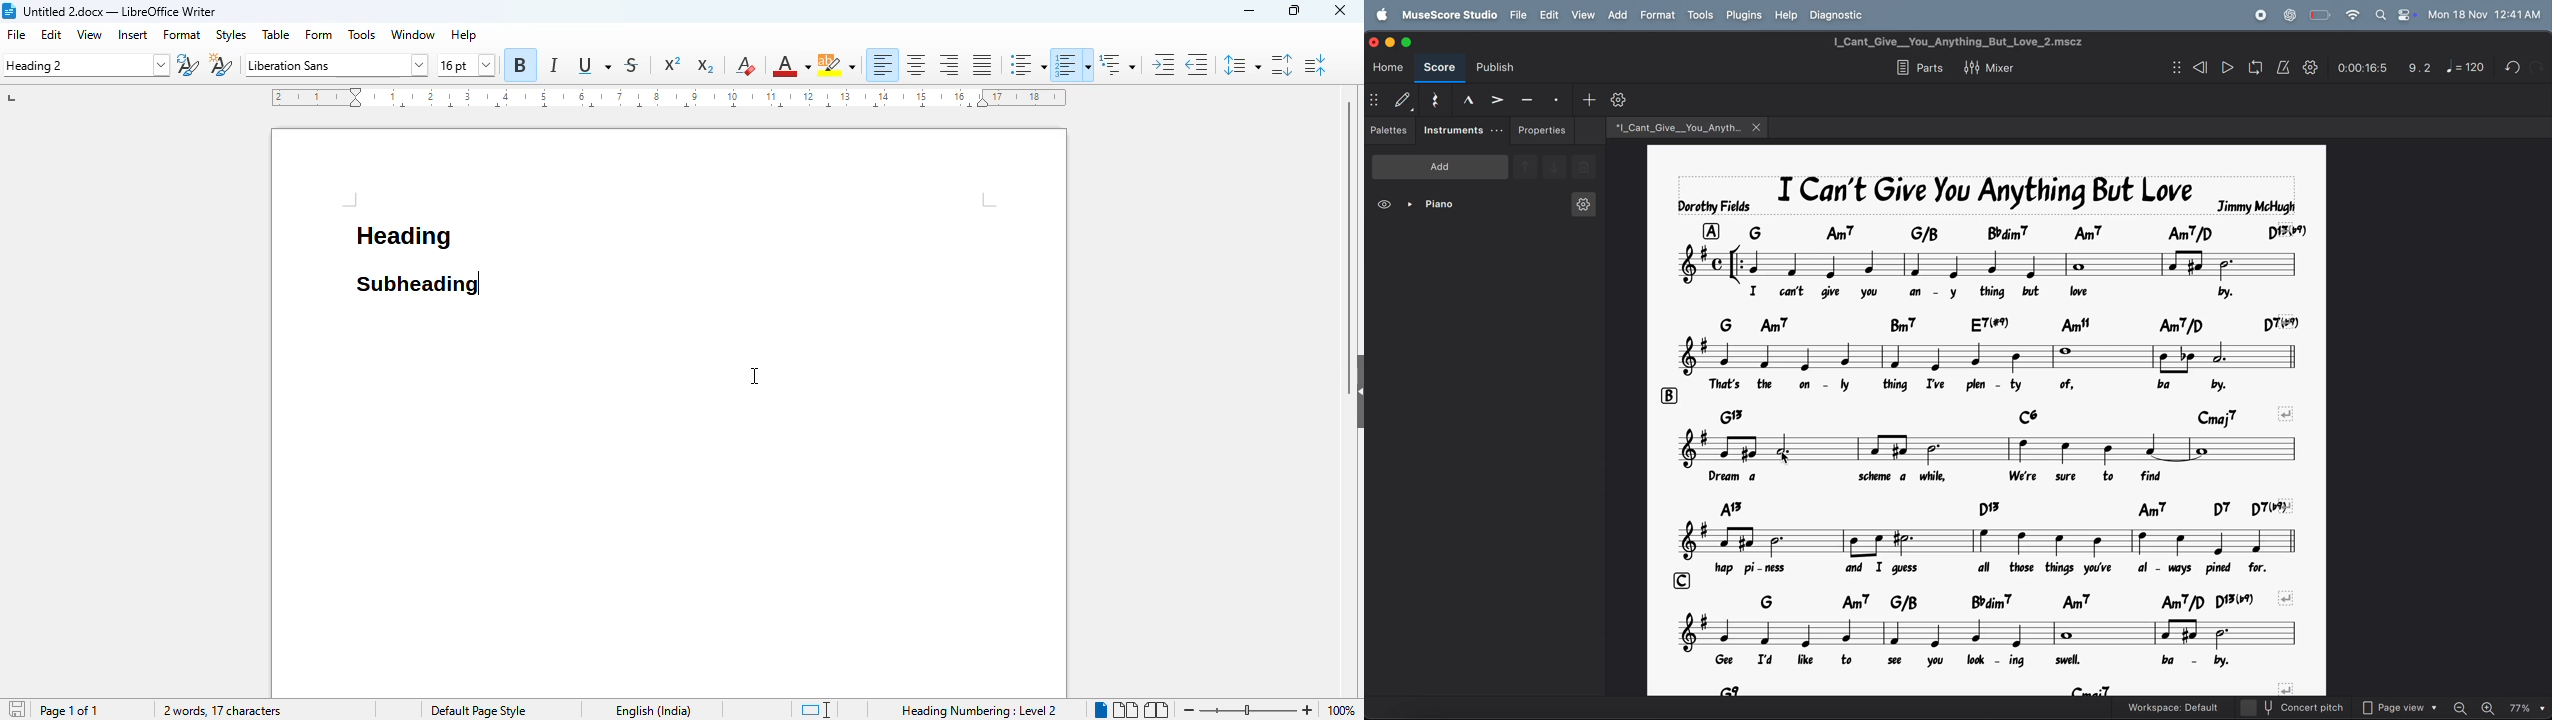 The width and height of the screenshot is (2576, 728). What do you see at coordinates (1985, 633) in the screenshot?
I see `notes` at bounding box center [1985, 633].